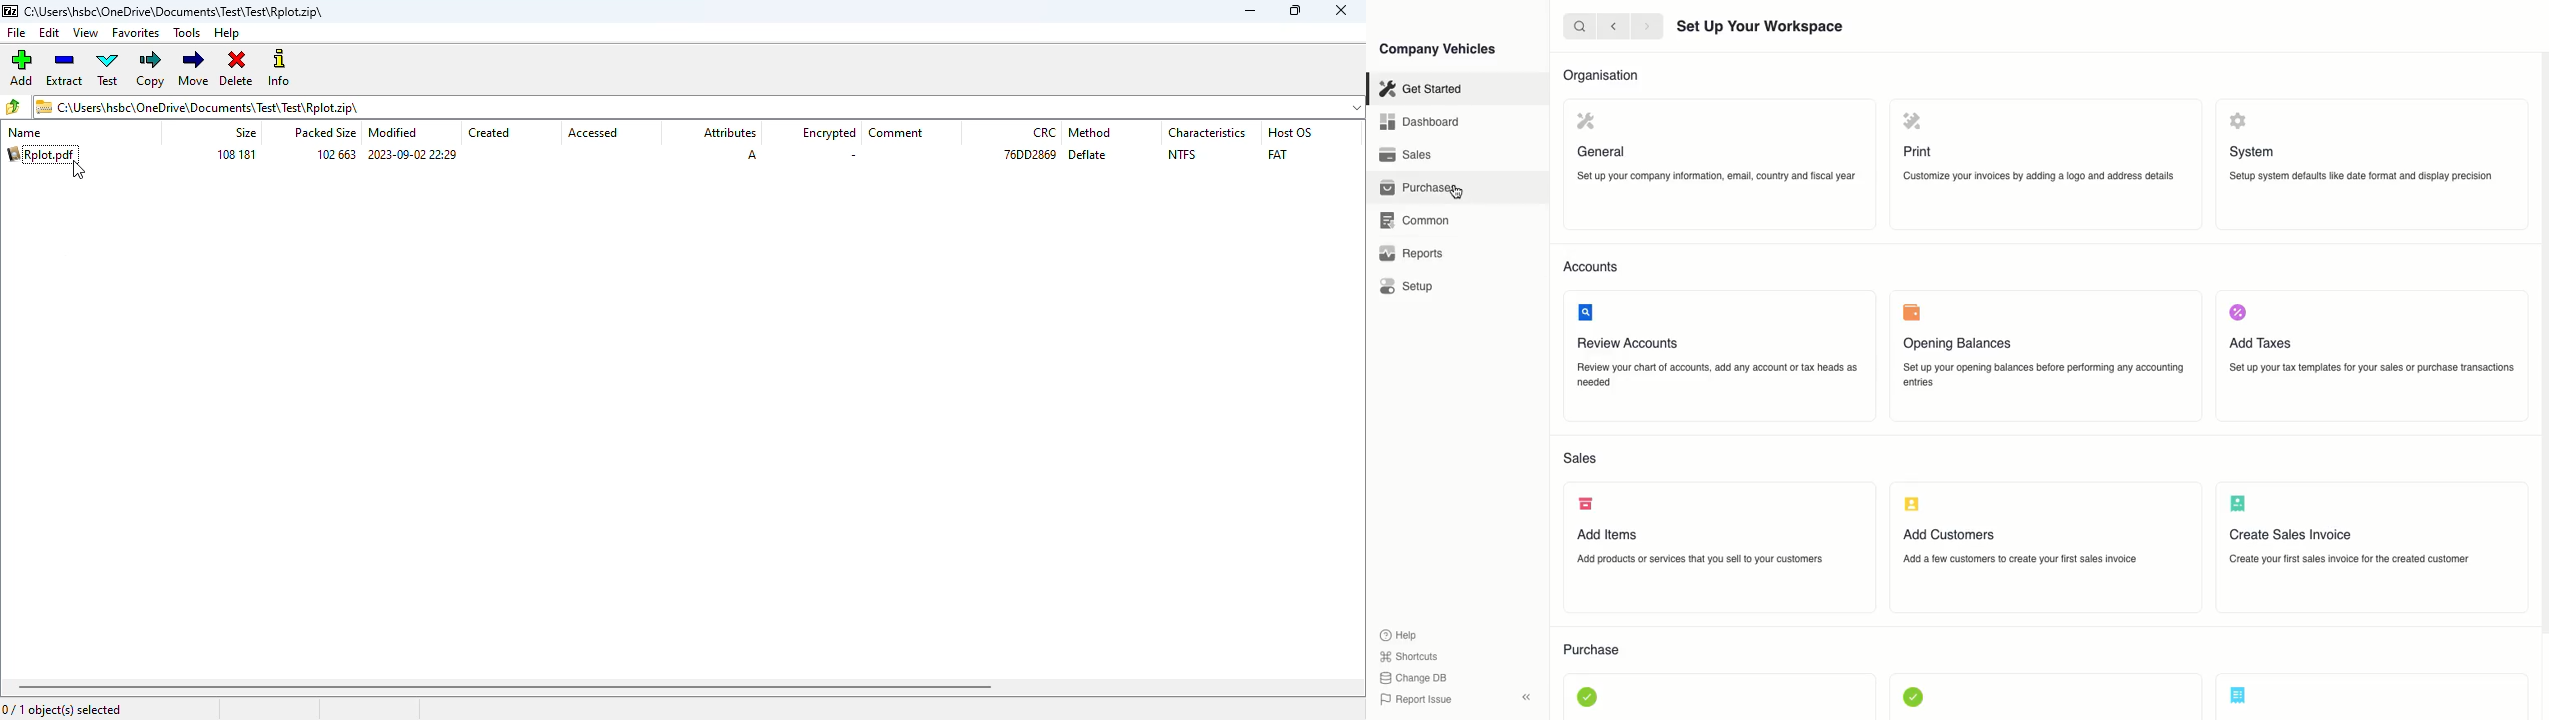 This screenshot has width=2576, height=728. What do you see at coordinates (1402, 635) in the screenshot?
I see `Help` at bounding box center [1402, 635].